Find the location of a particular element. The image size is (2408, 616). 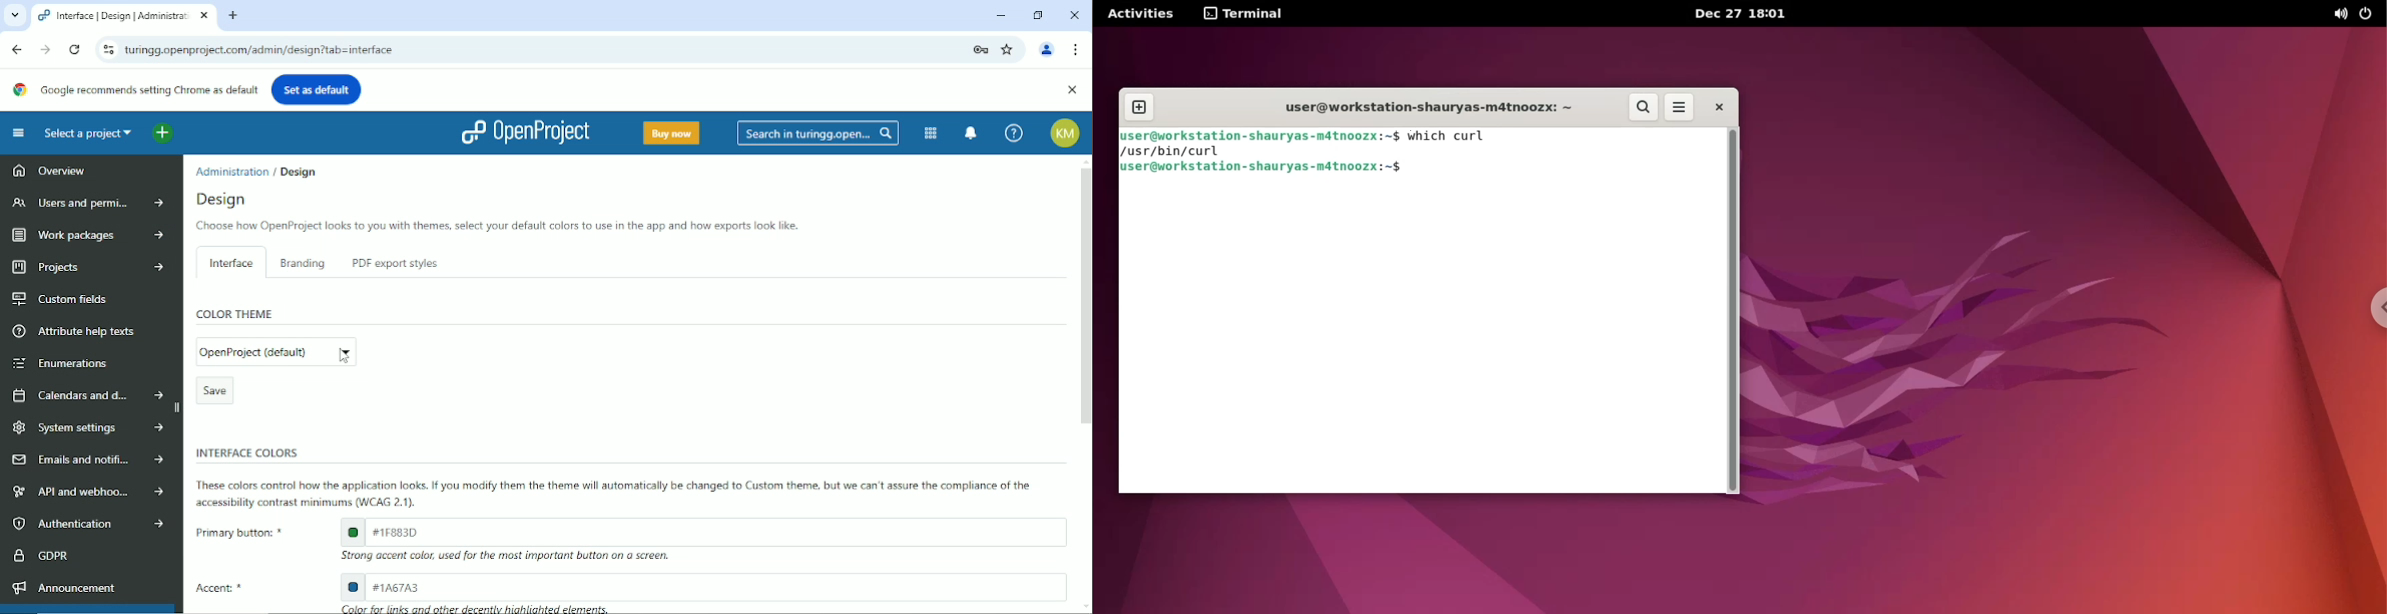

Close is located at coordinates (1074, 13).